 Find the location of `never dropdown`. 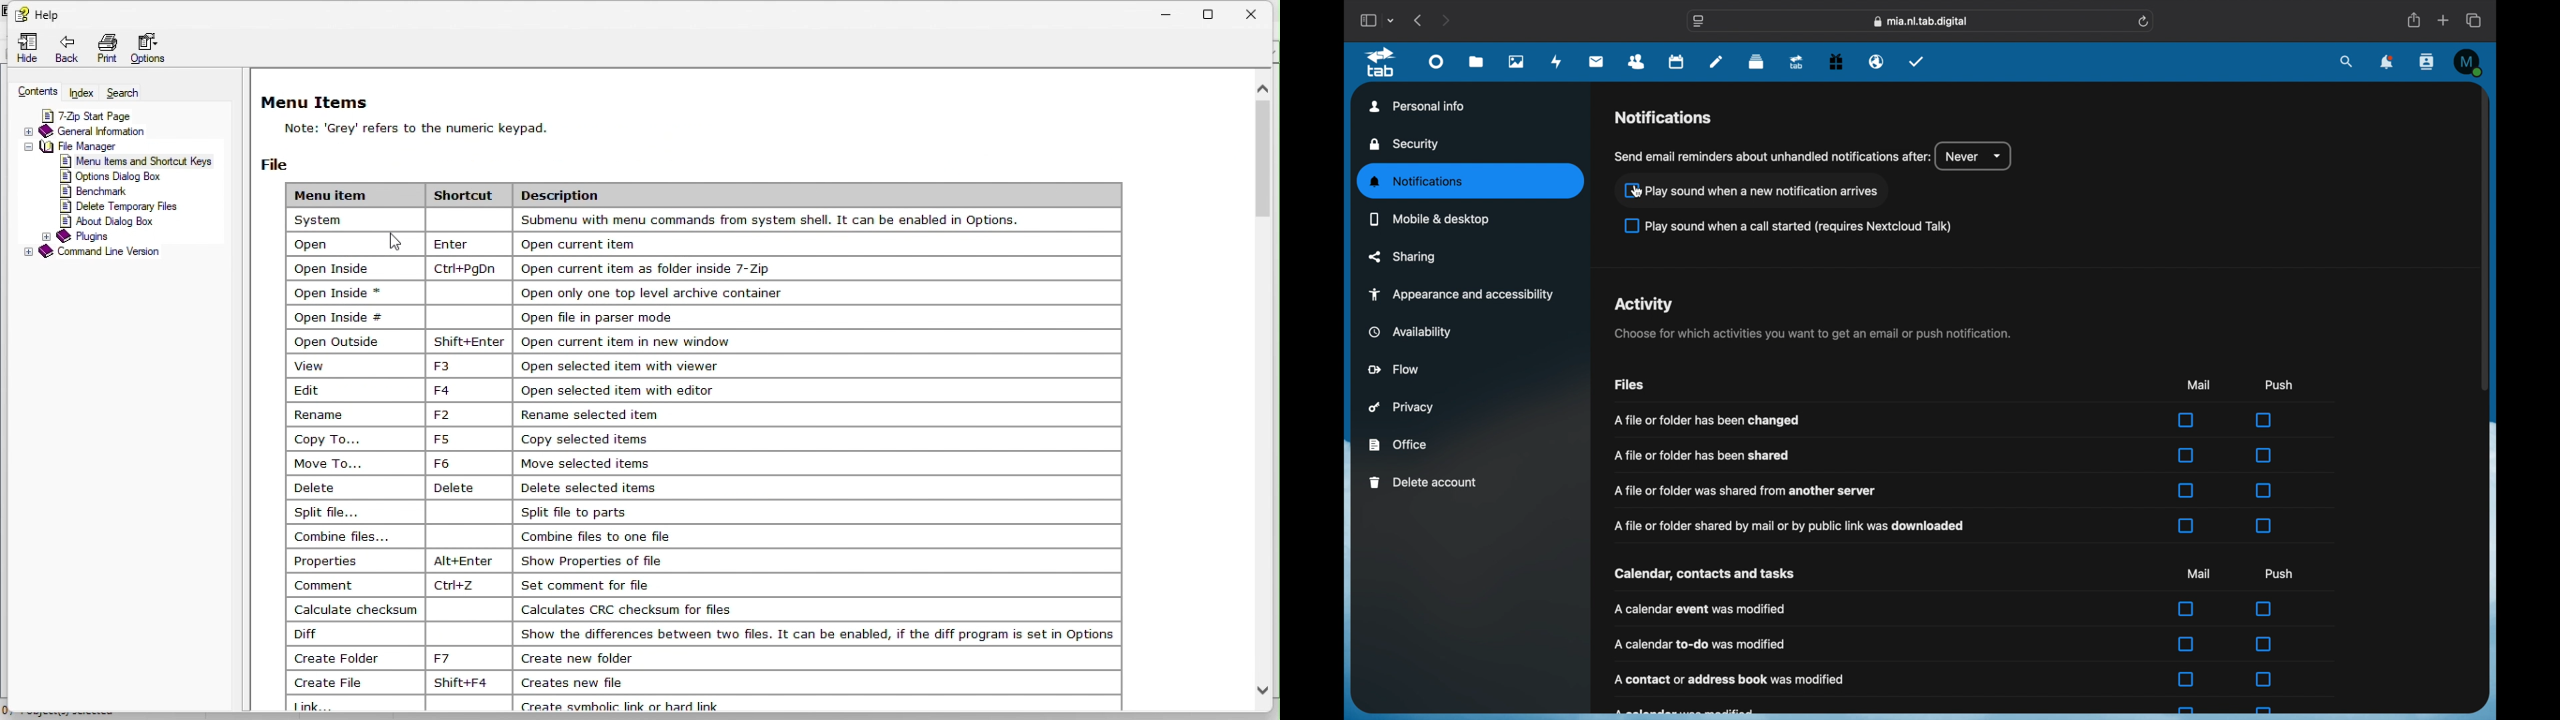

never dropdown is located at coordinates (1973, 157).